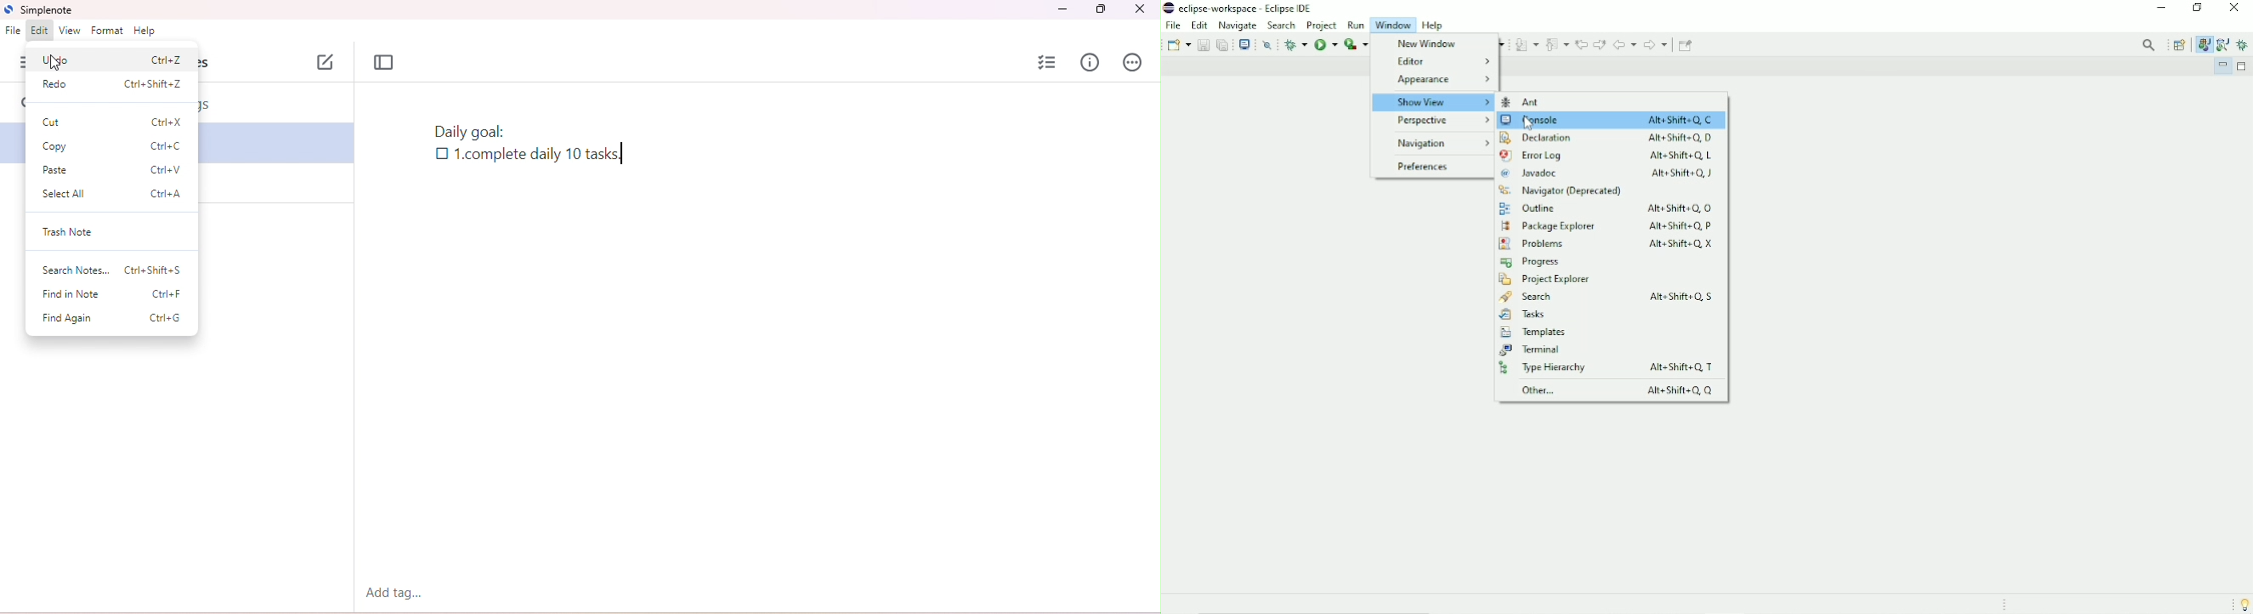  Describe the element at coordinates (2235, 11) in the screenshot. I see `Close` at that location.